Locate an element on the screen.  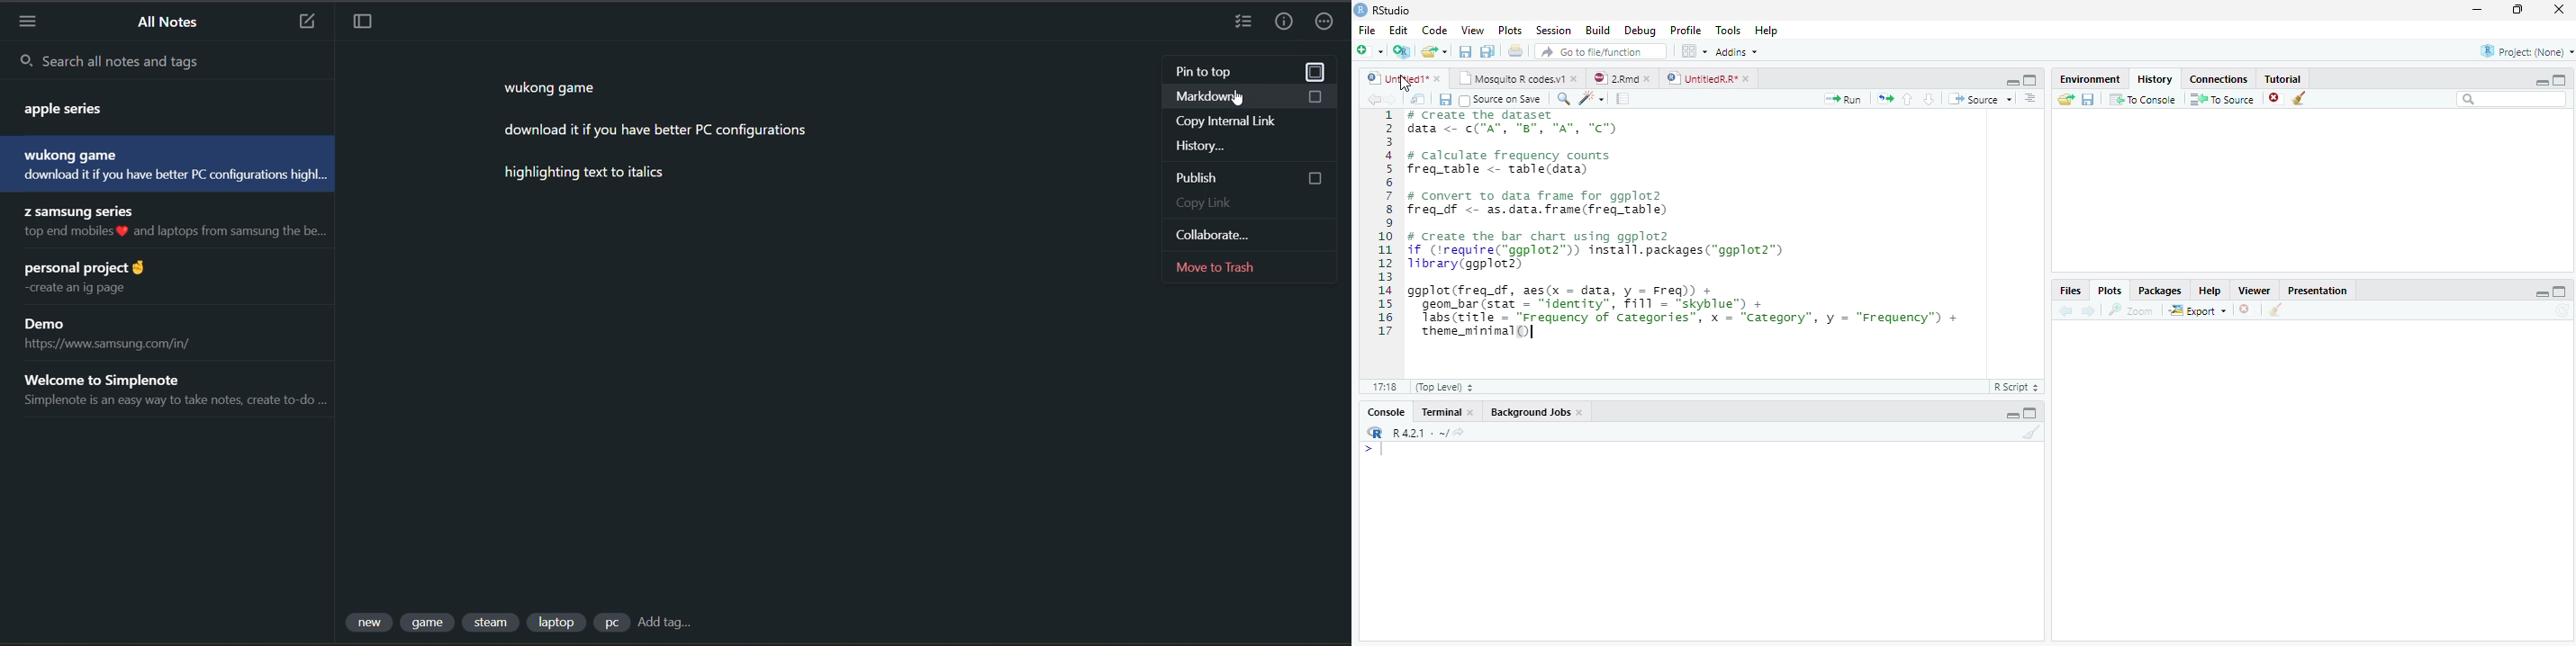
Clear Console is located at coordinates (2299, 97).